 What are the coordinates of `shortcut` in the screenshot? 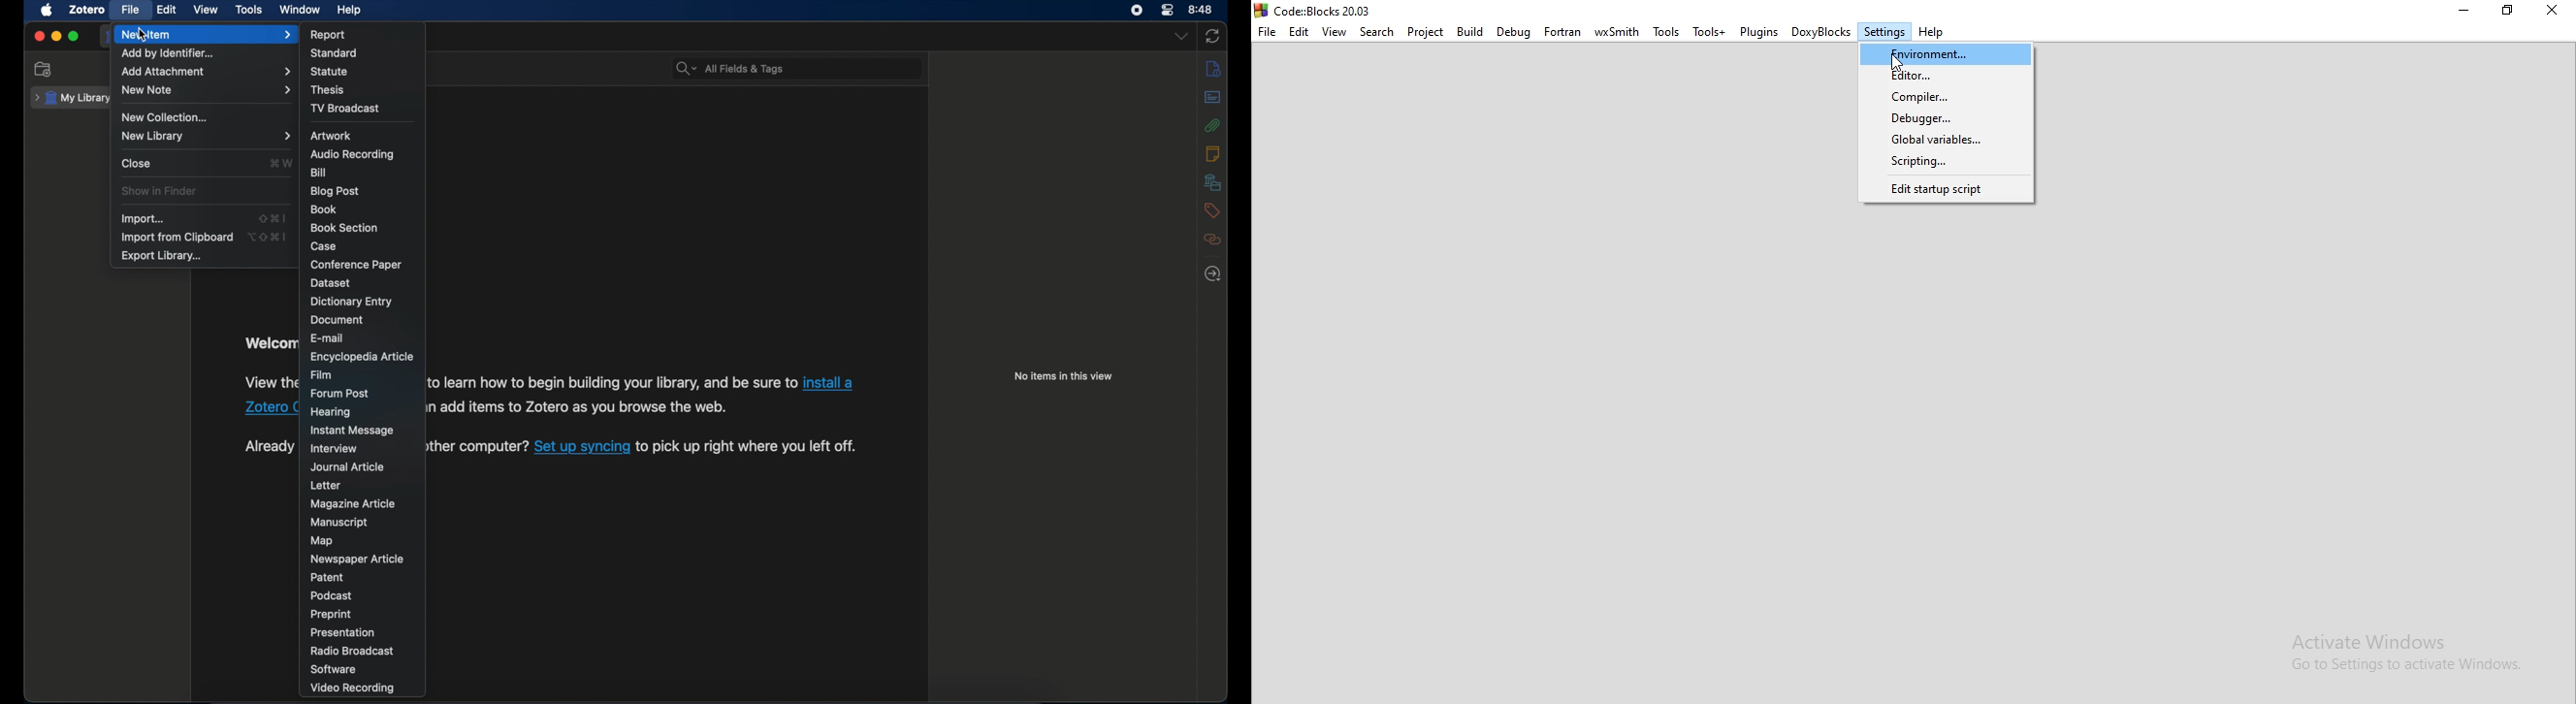 It's located at (267, 237).